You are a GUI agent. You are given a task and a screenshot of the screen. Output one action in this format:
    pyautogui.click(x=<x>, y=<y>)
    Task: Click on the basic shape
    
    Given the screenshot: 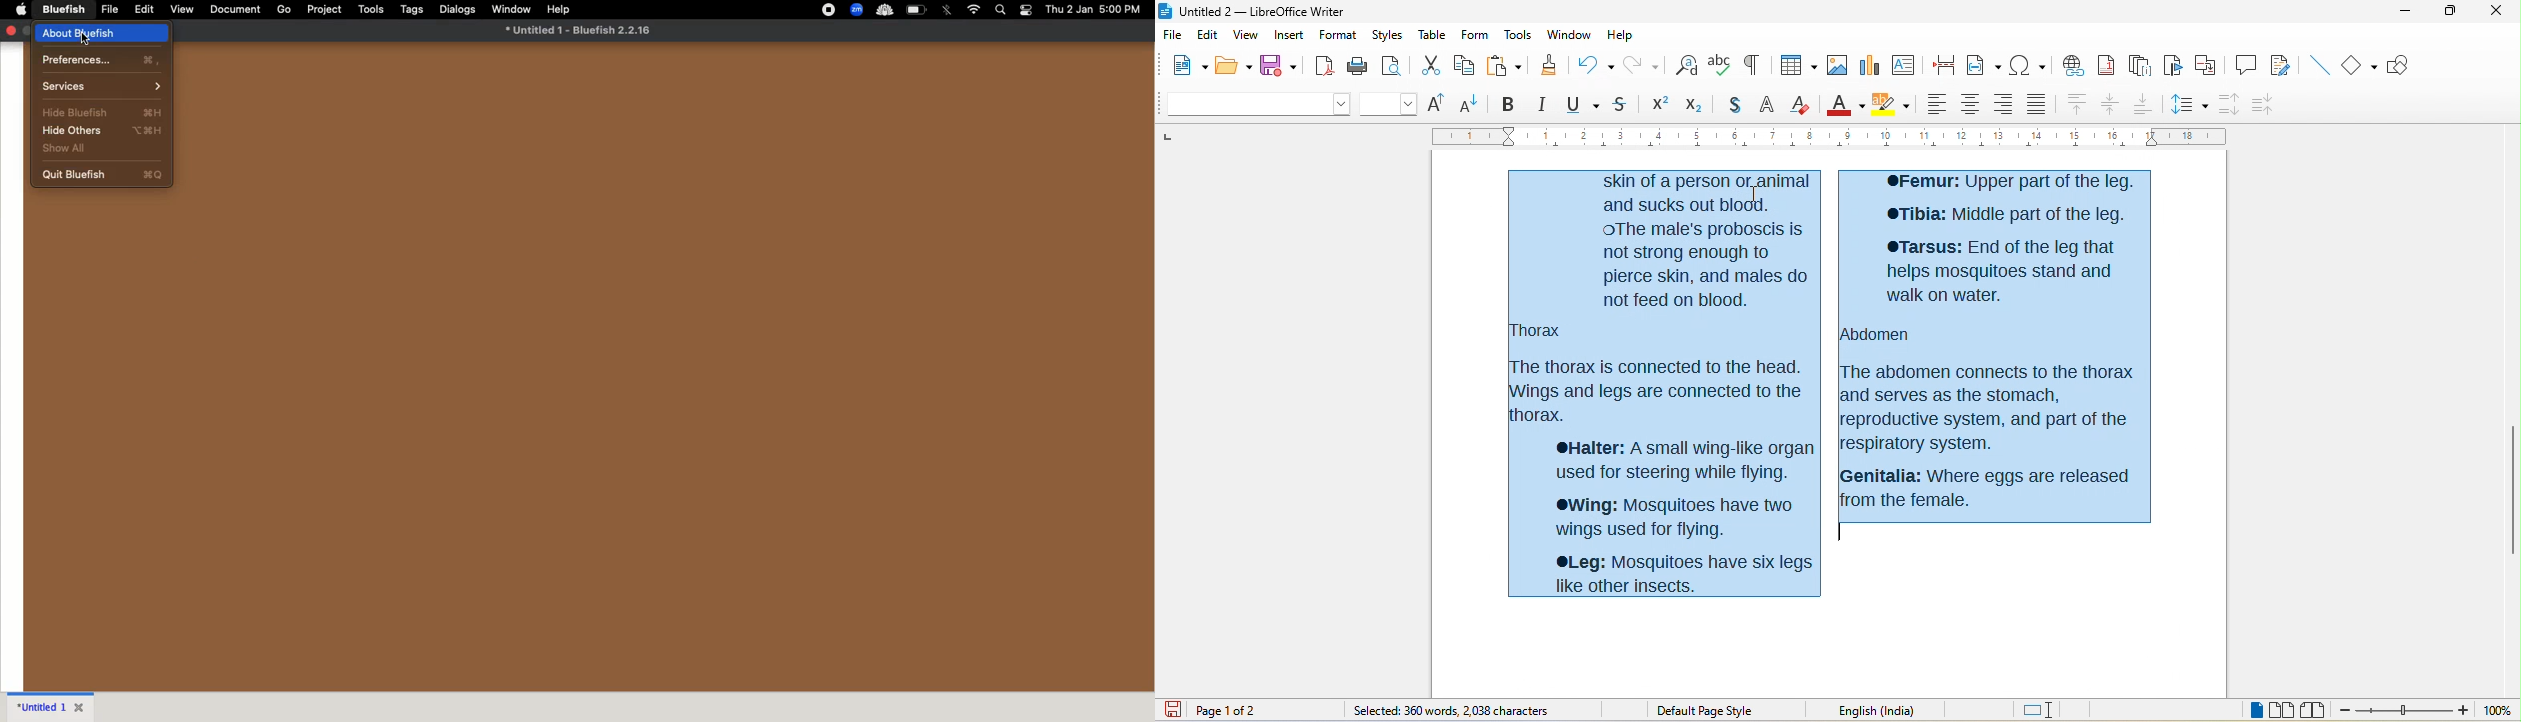 What is the action you would take?
    pyautogui.click(x=2358, y=64)
    